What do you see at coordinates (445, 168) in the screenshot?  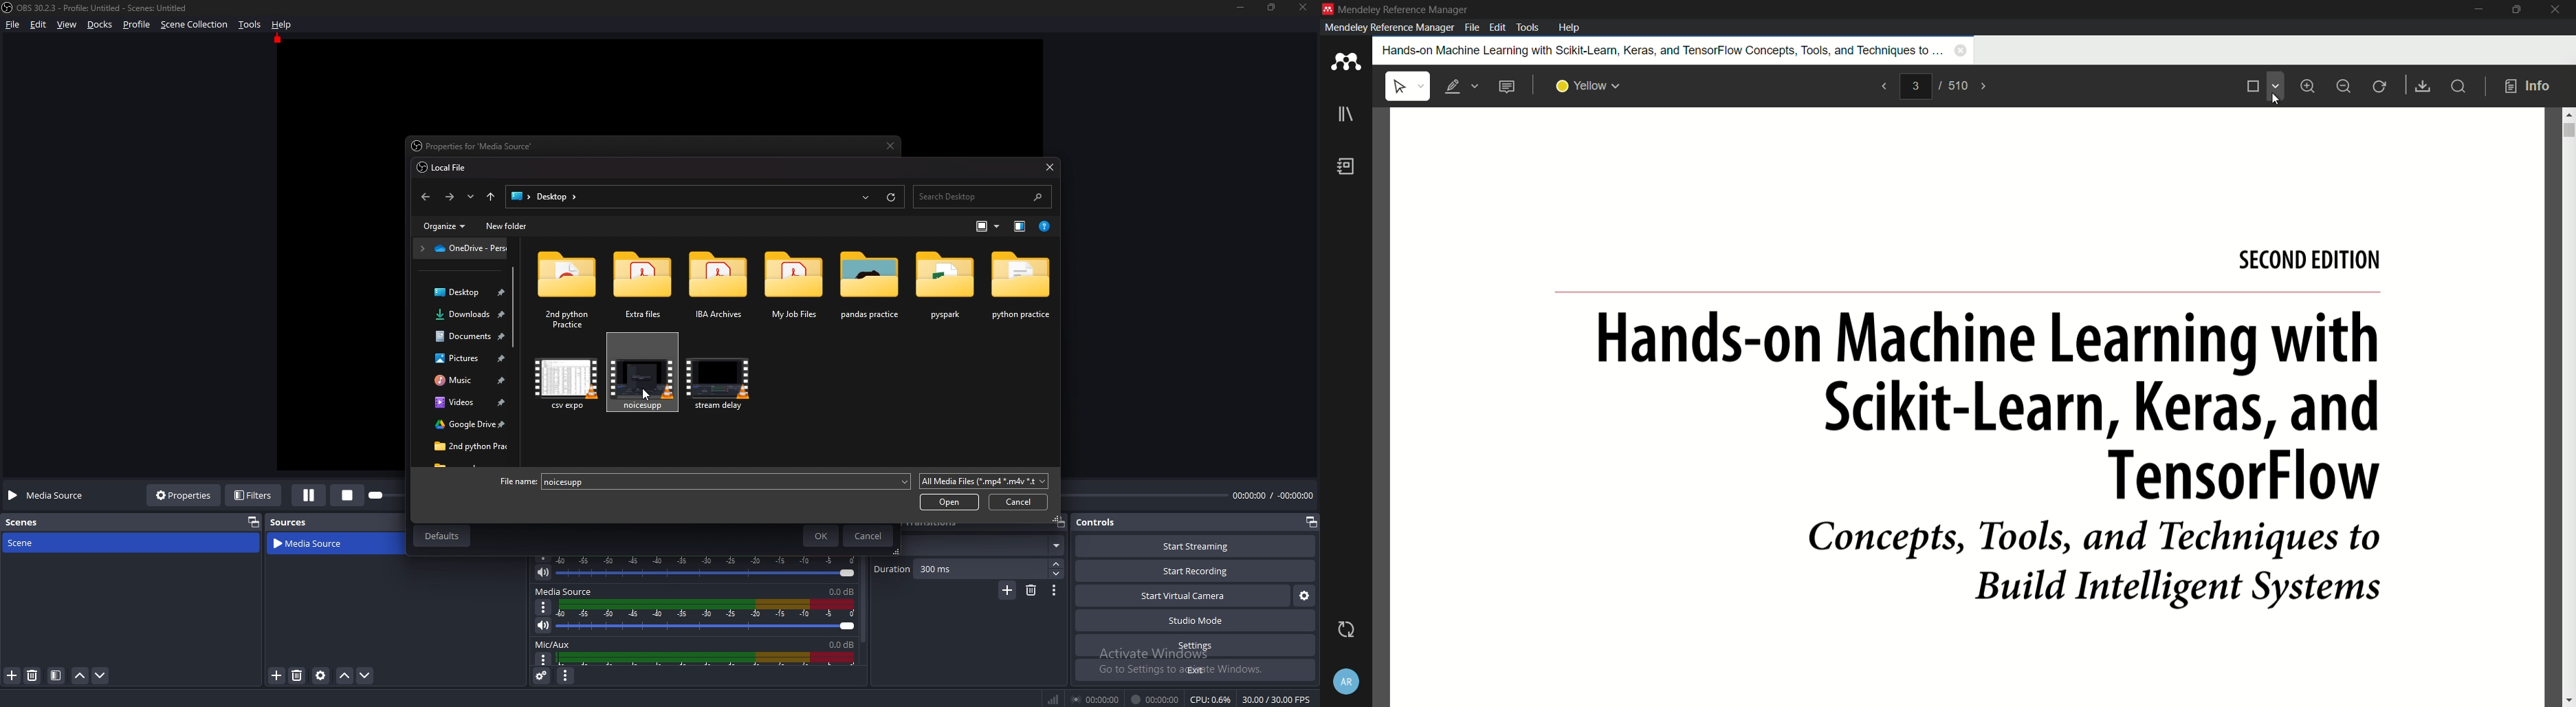 I see `Local file` at bounding box center [445, 168].